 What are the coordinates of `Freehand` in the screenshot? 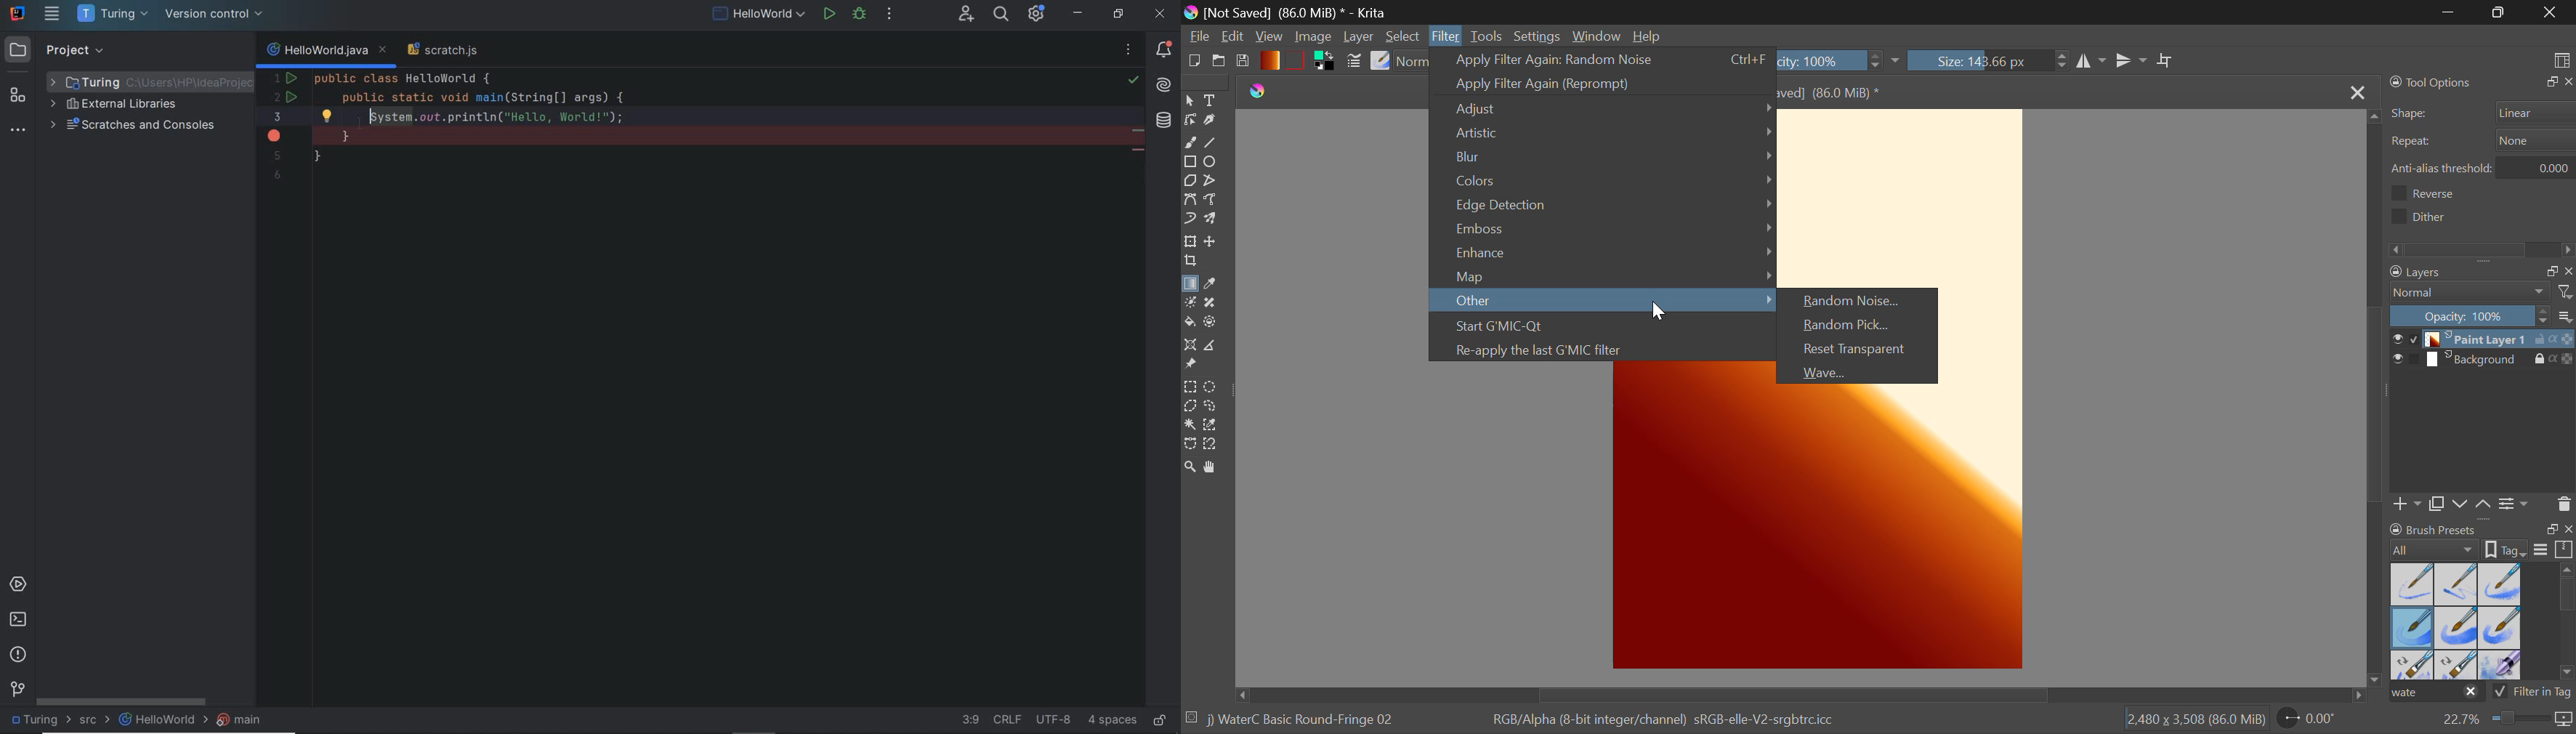 It's located at (1191, 142).